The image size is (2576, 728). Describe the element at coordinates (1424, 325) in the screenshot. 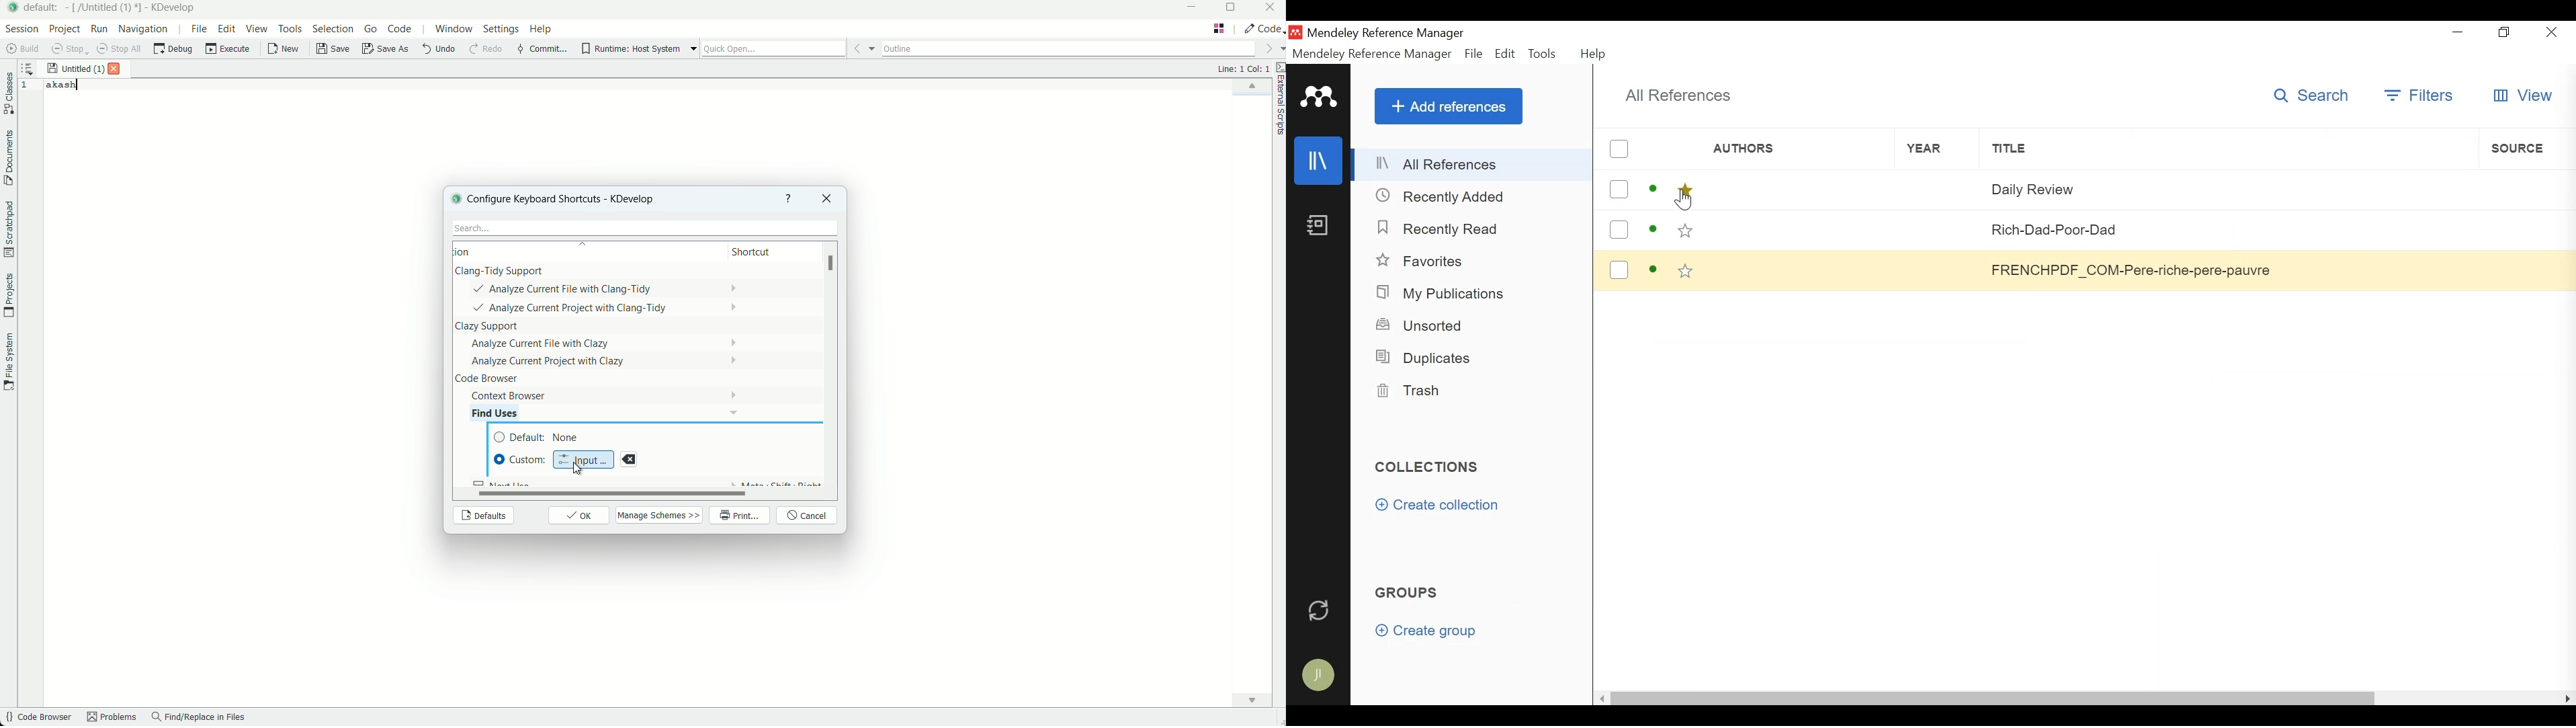

I see `Unsorted` at that location.